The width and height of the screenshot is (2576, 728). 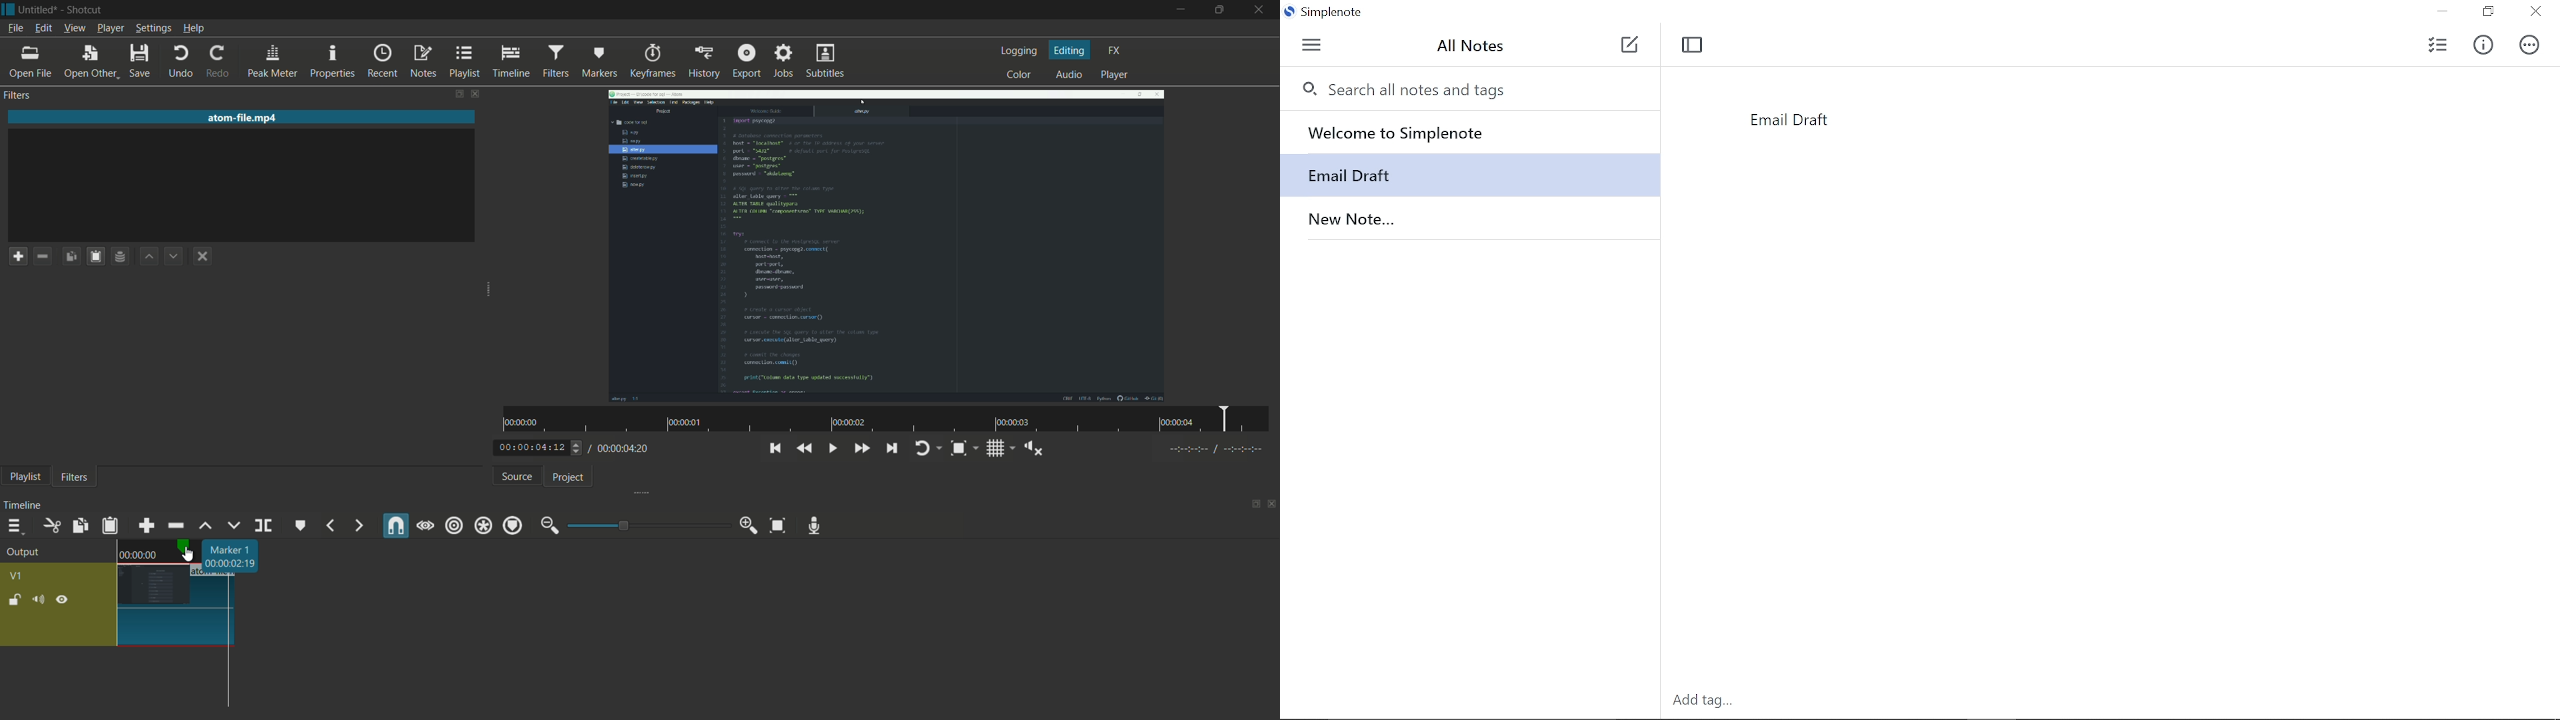 What do you see at coordinates (1113, 51) in the screenshot?
I see `fx` at bounding box center [1113, 51].